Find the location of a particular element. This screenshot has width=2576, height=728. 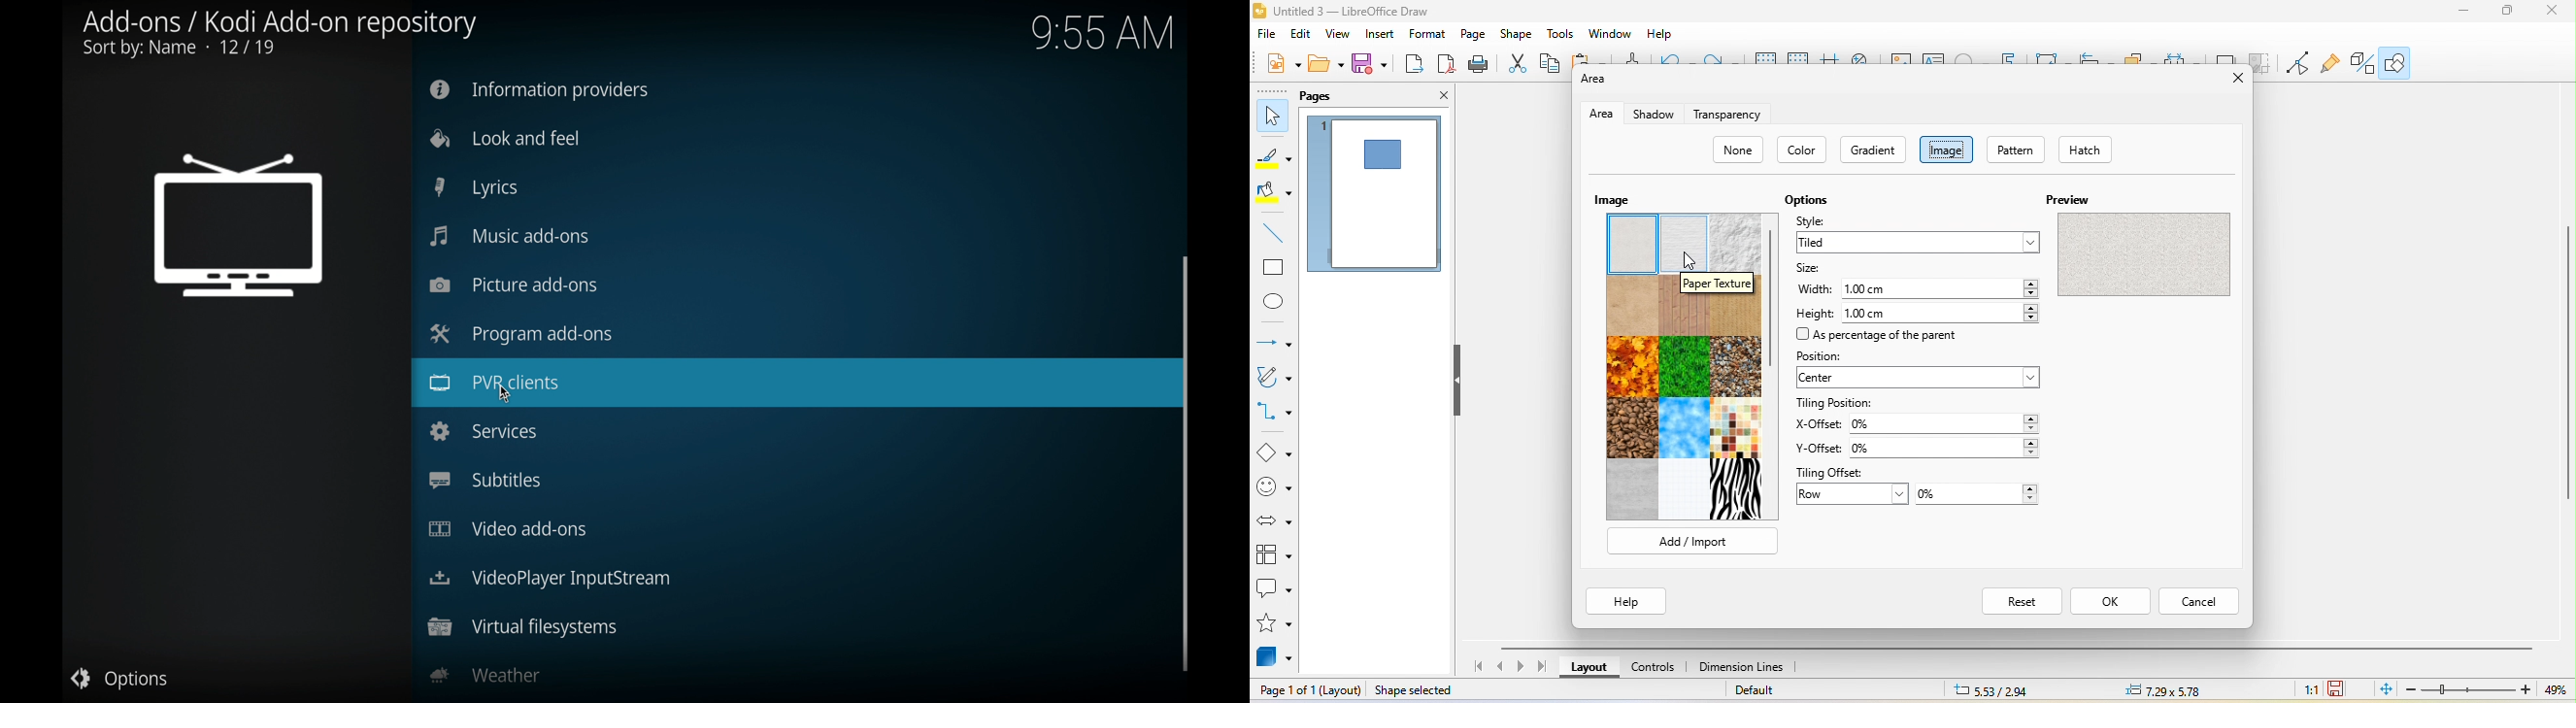

zoom and pan is located at coordinates (1863, 59).